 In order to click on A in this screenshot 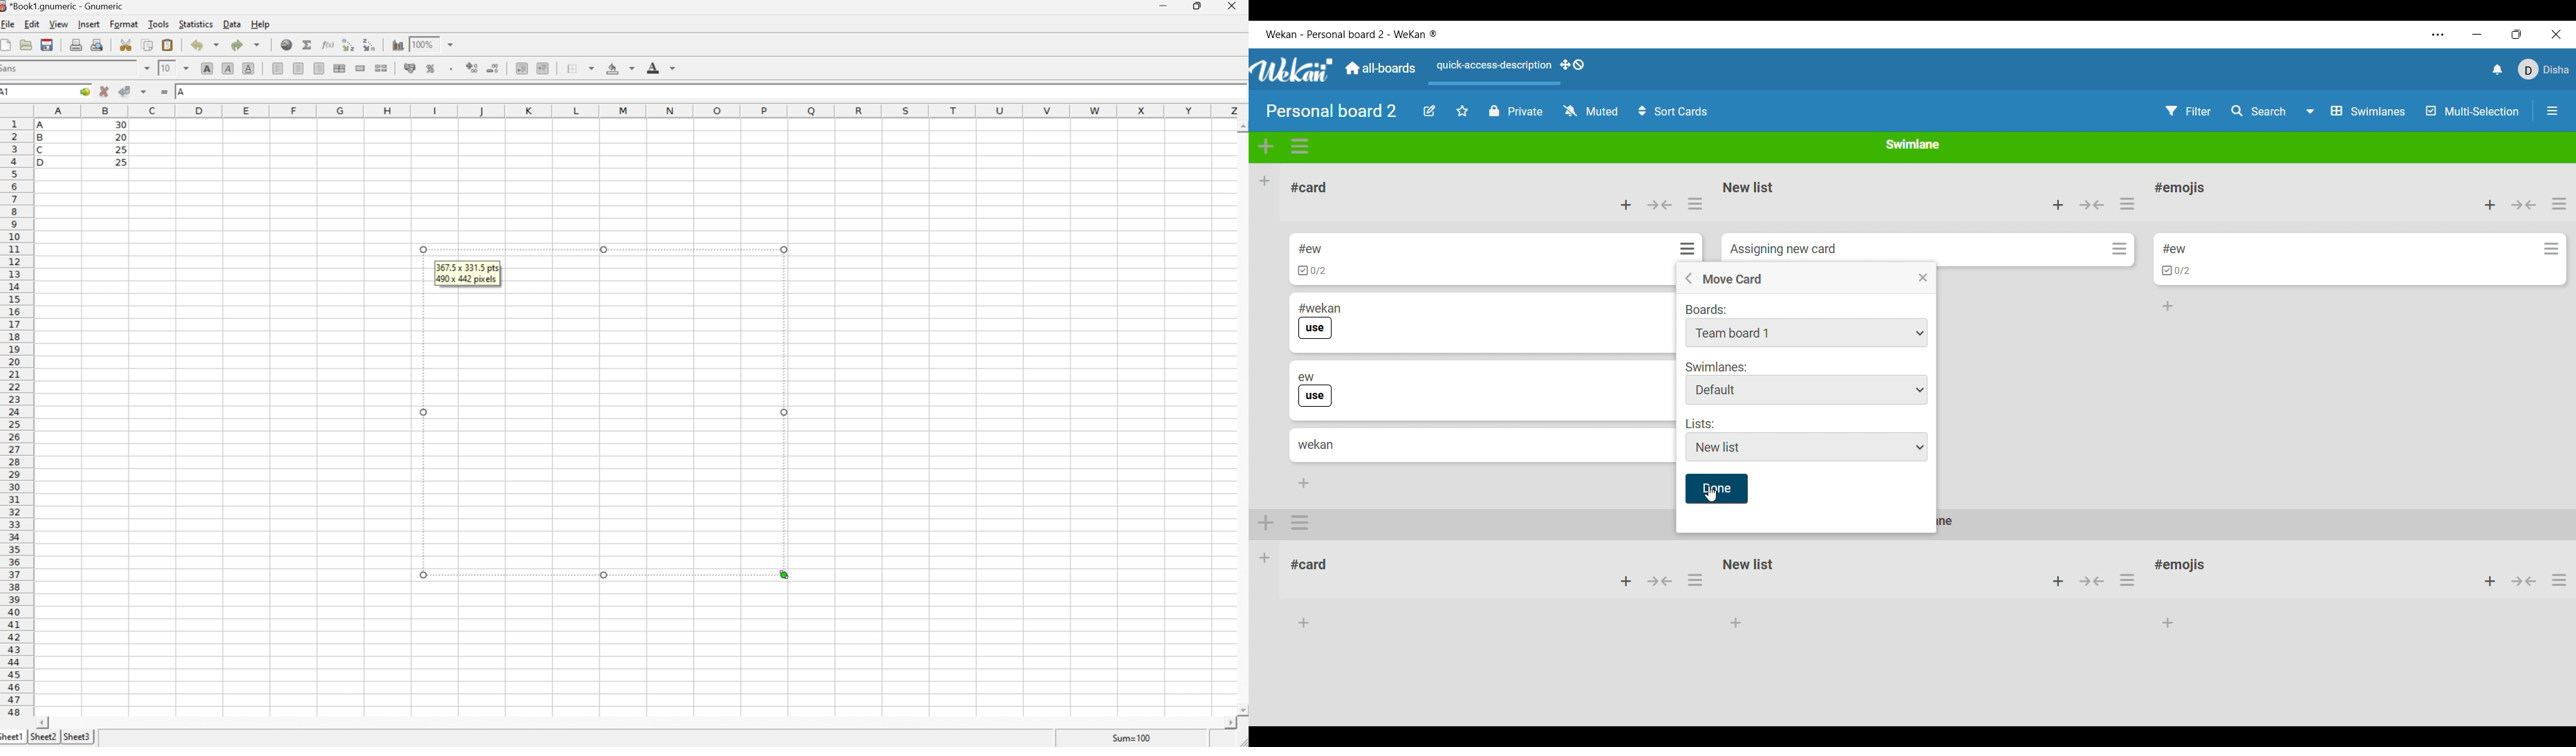, I will do `click(182, 92)`.